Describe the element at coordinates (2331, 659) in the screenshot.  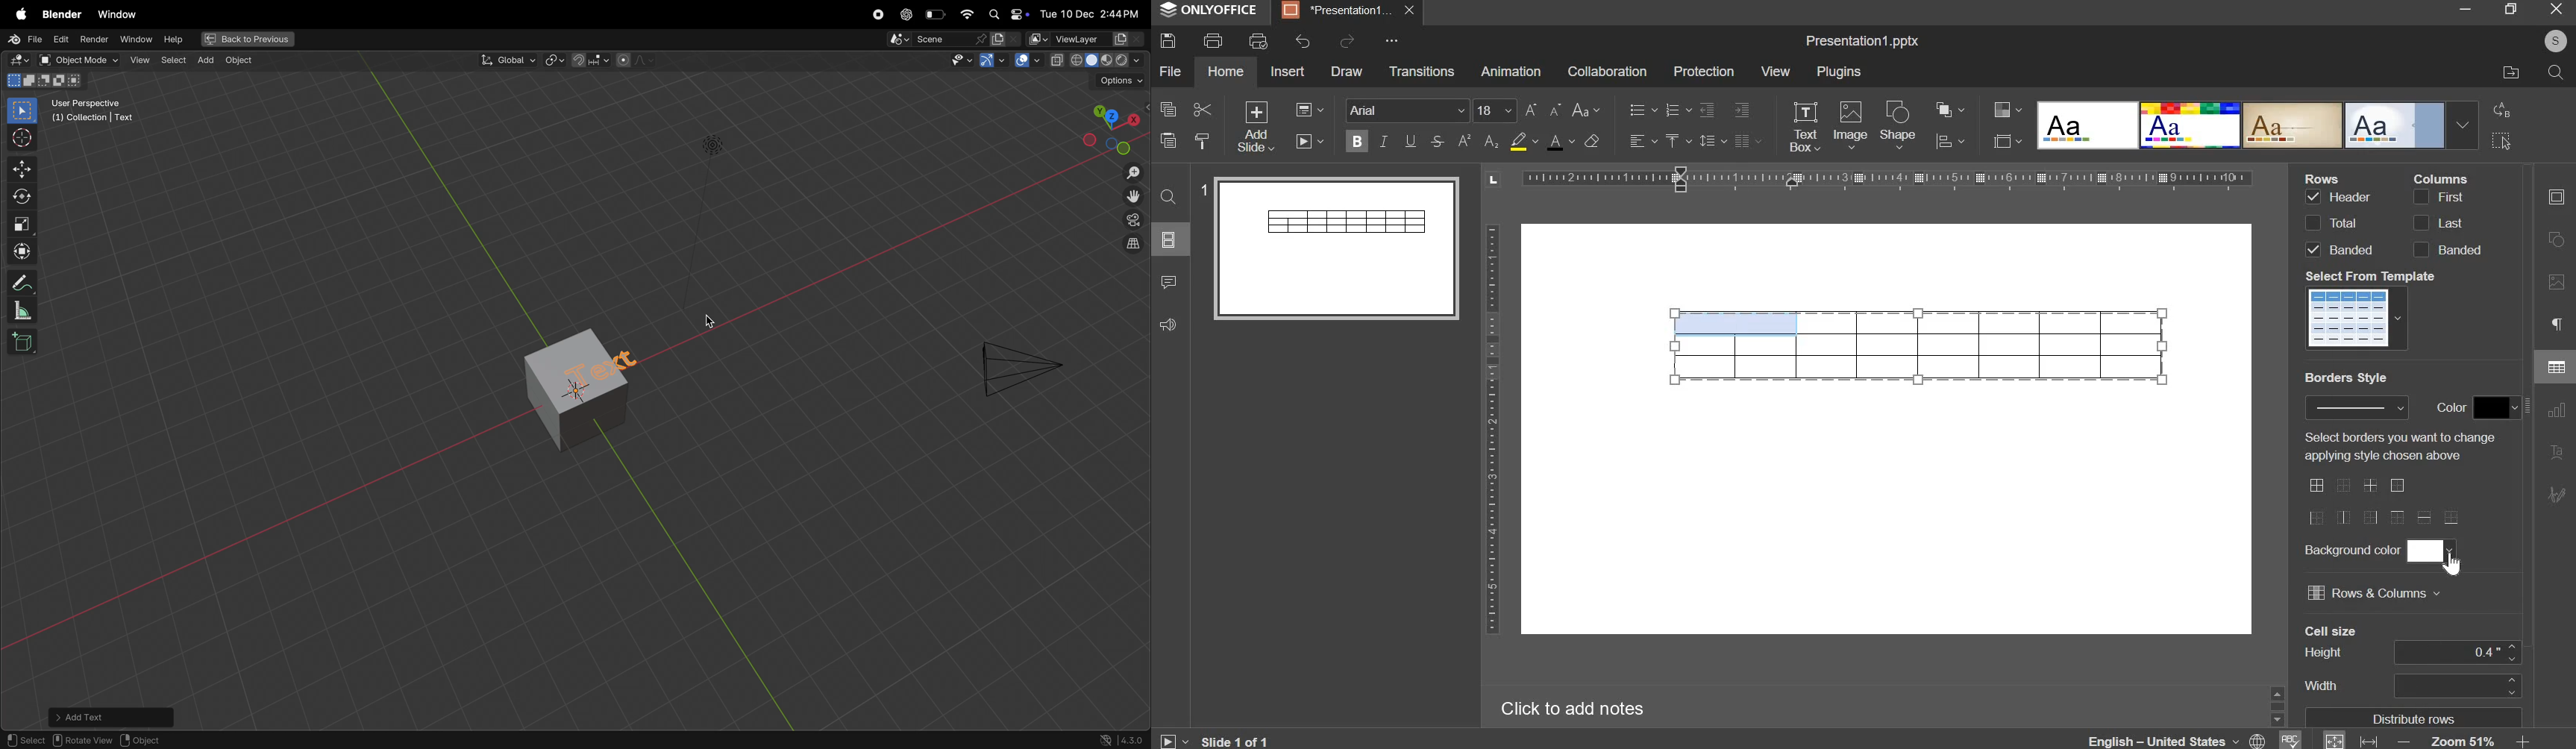
I see `Cell size's column` at that location.